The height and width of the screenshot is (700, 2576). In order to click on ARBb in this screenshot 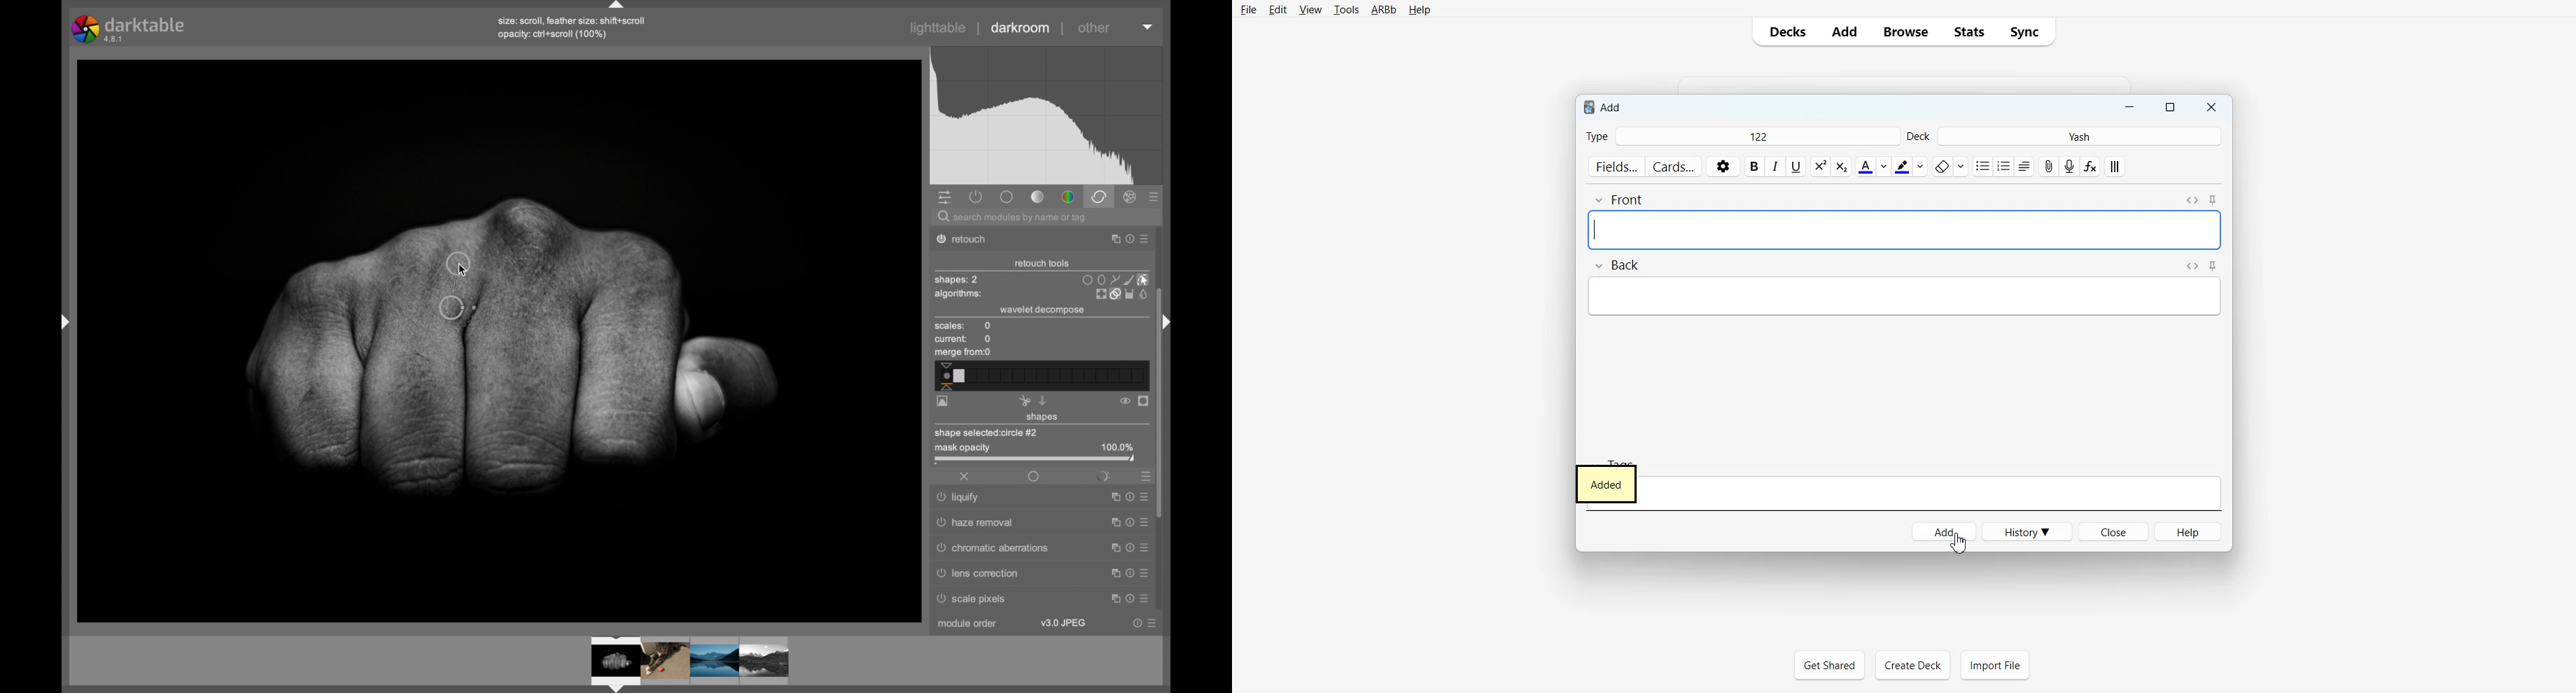, I will do `click(1382, 9)`.